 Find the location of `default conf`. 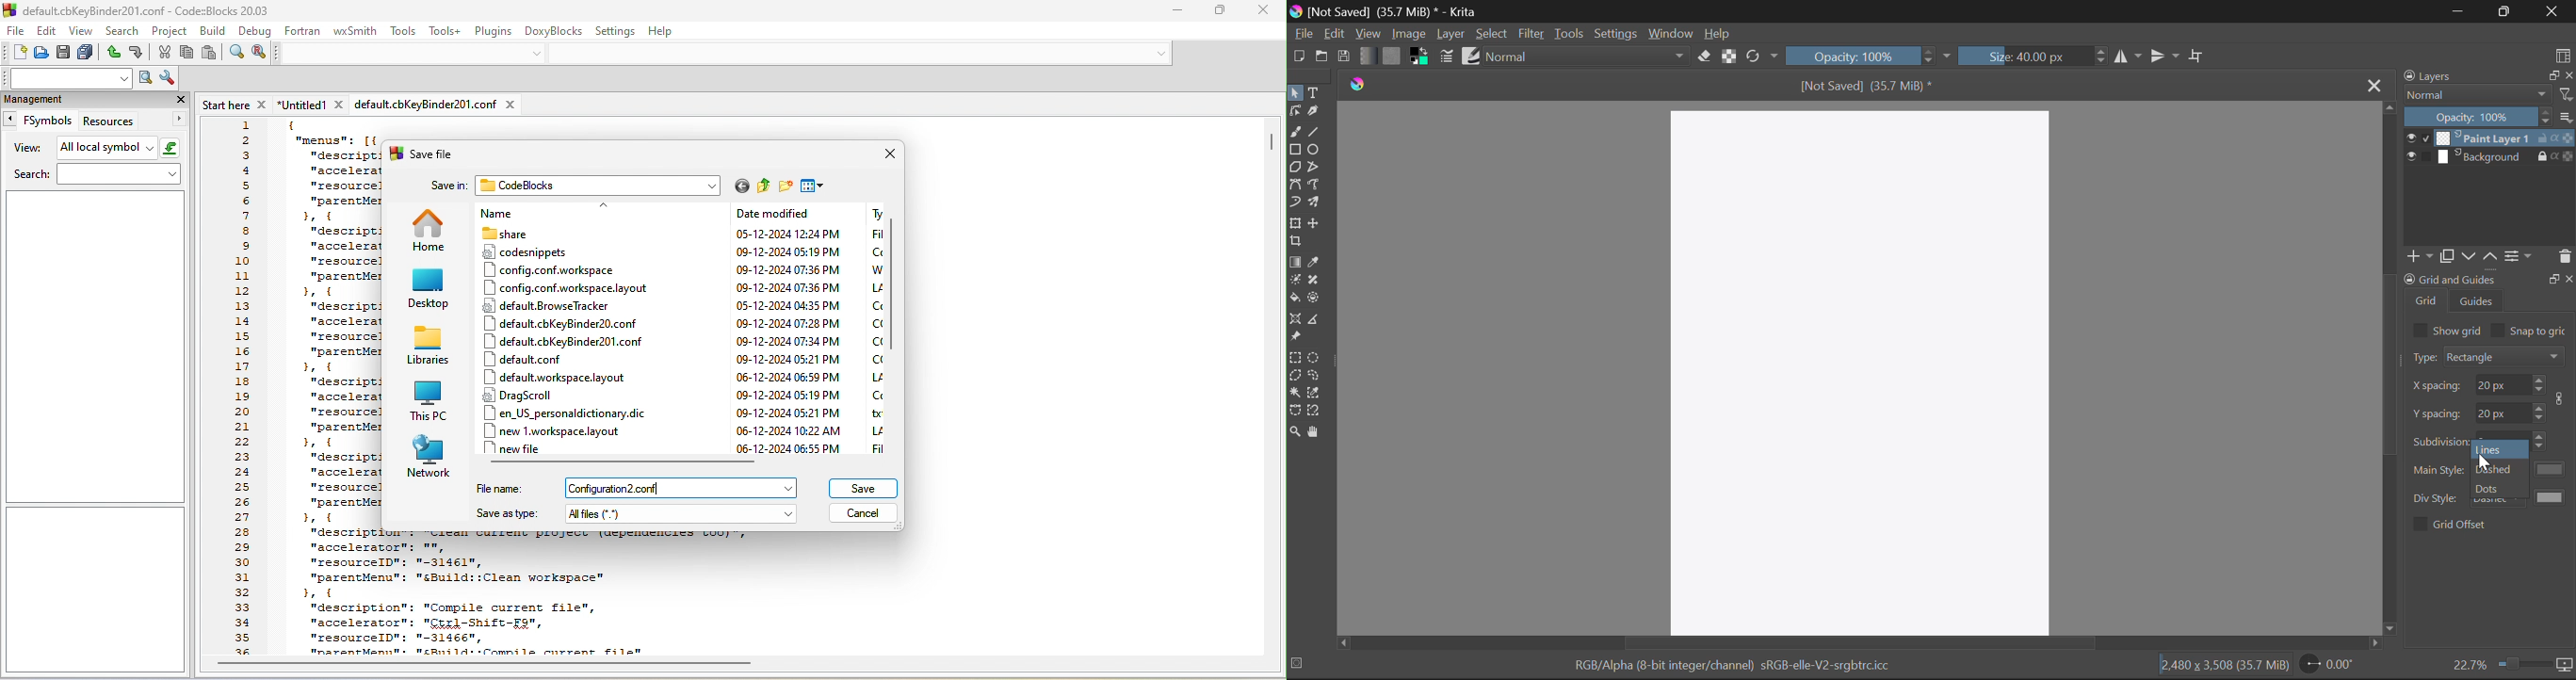

default conf is located at coordinates (532, 360).